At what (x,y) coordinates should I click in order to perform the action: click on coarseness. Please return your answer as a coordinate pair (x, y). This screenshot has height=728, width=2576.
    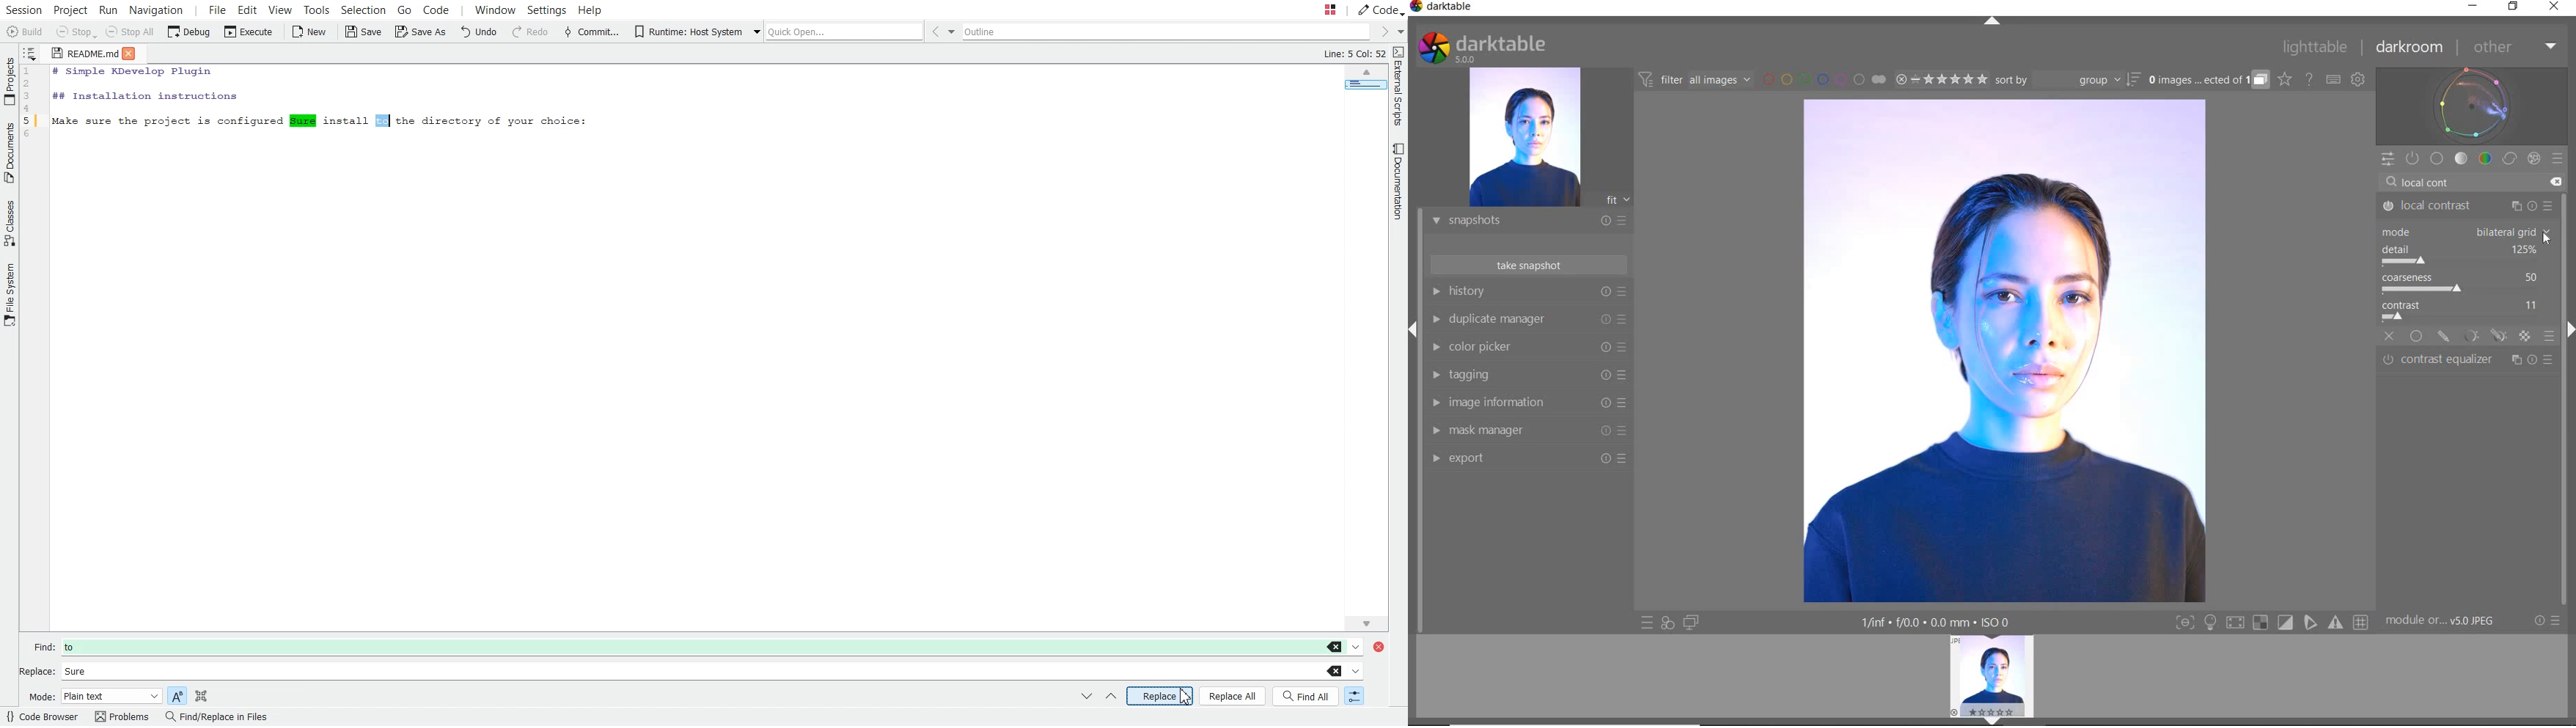
    Looking at the image, I should click on (2465, 283).